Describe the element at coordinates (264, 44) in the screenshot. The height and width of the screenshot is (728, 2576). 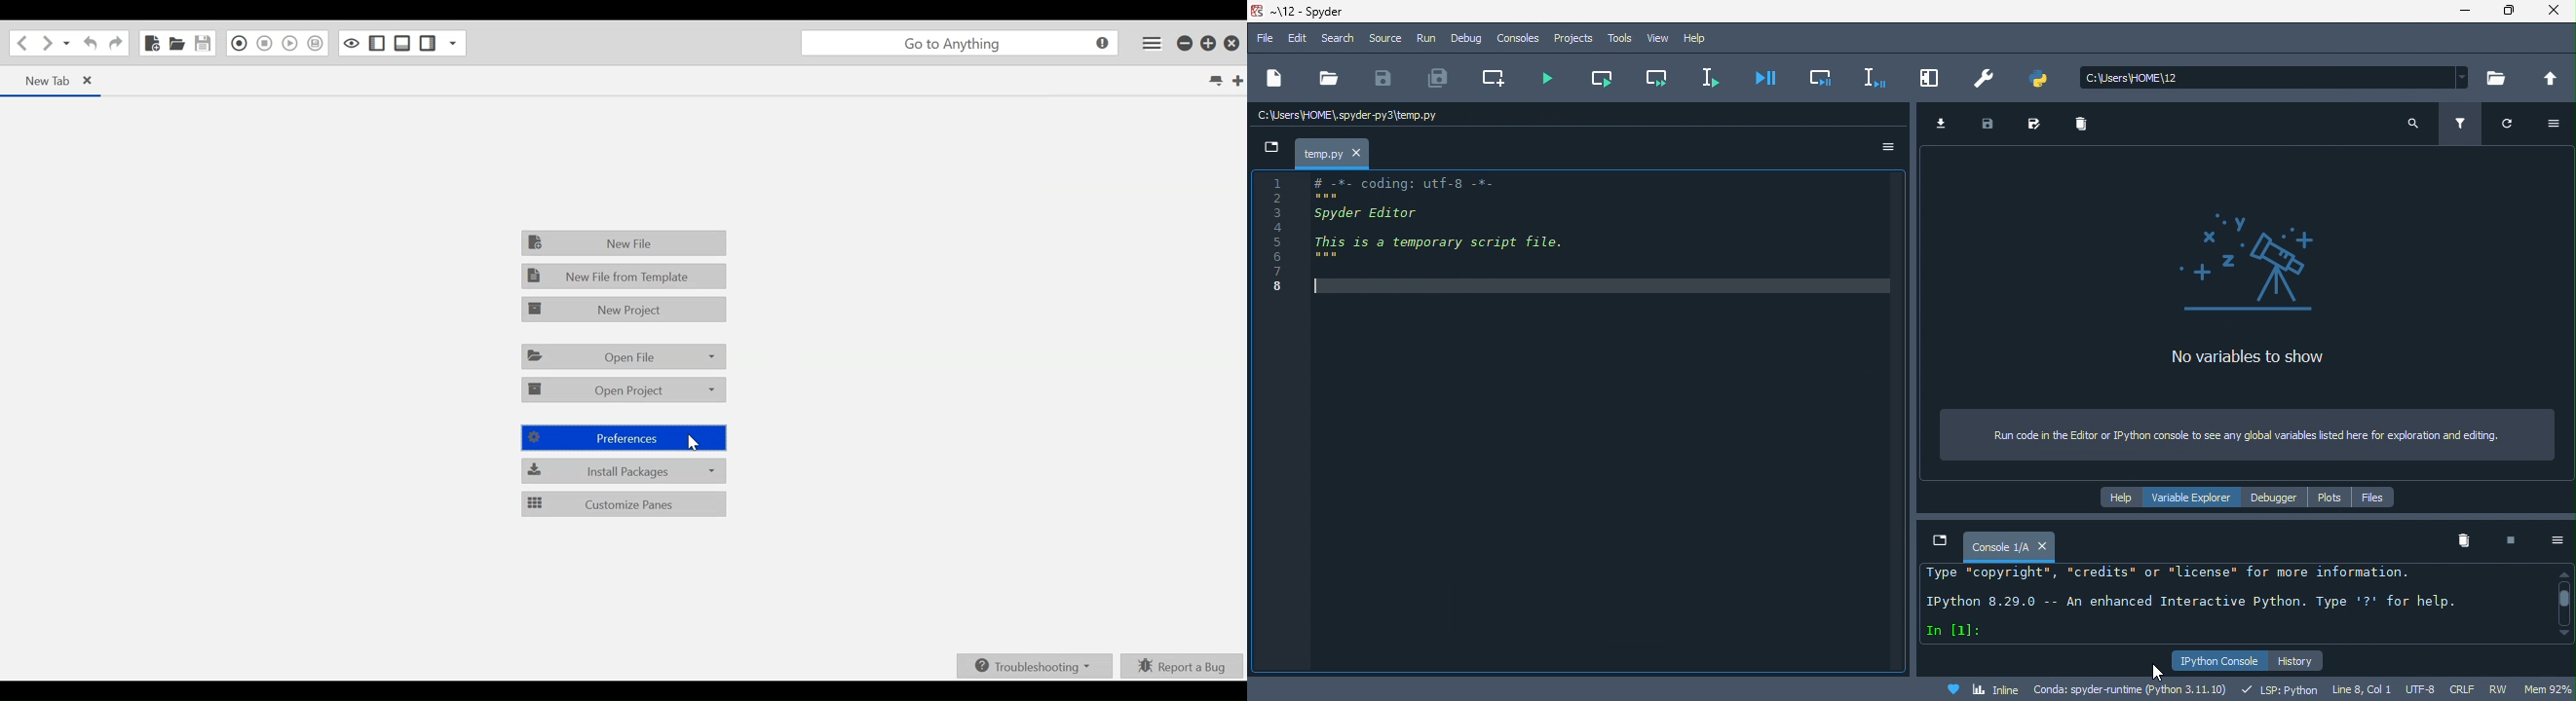
I see `Stop Recording ` at that location.